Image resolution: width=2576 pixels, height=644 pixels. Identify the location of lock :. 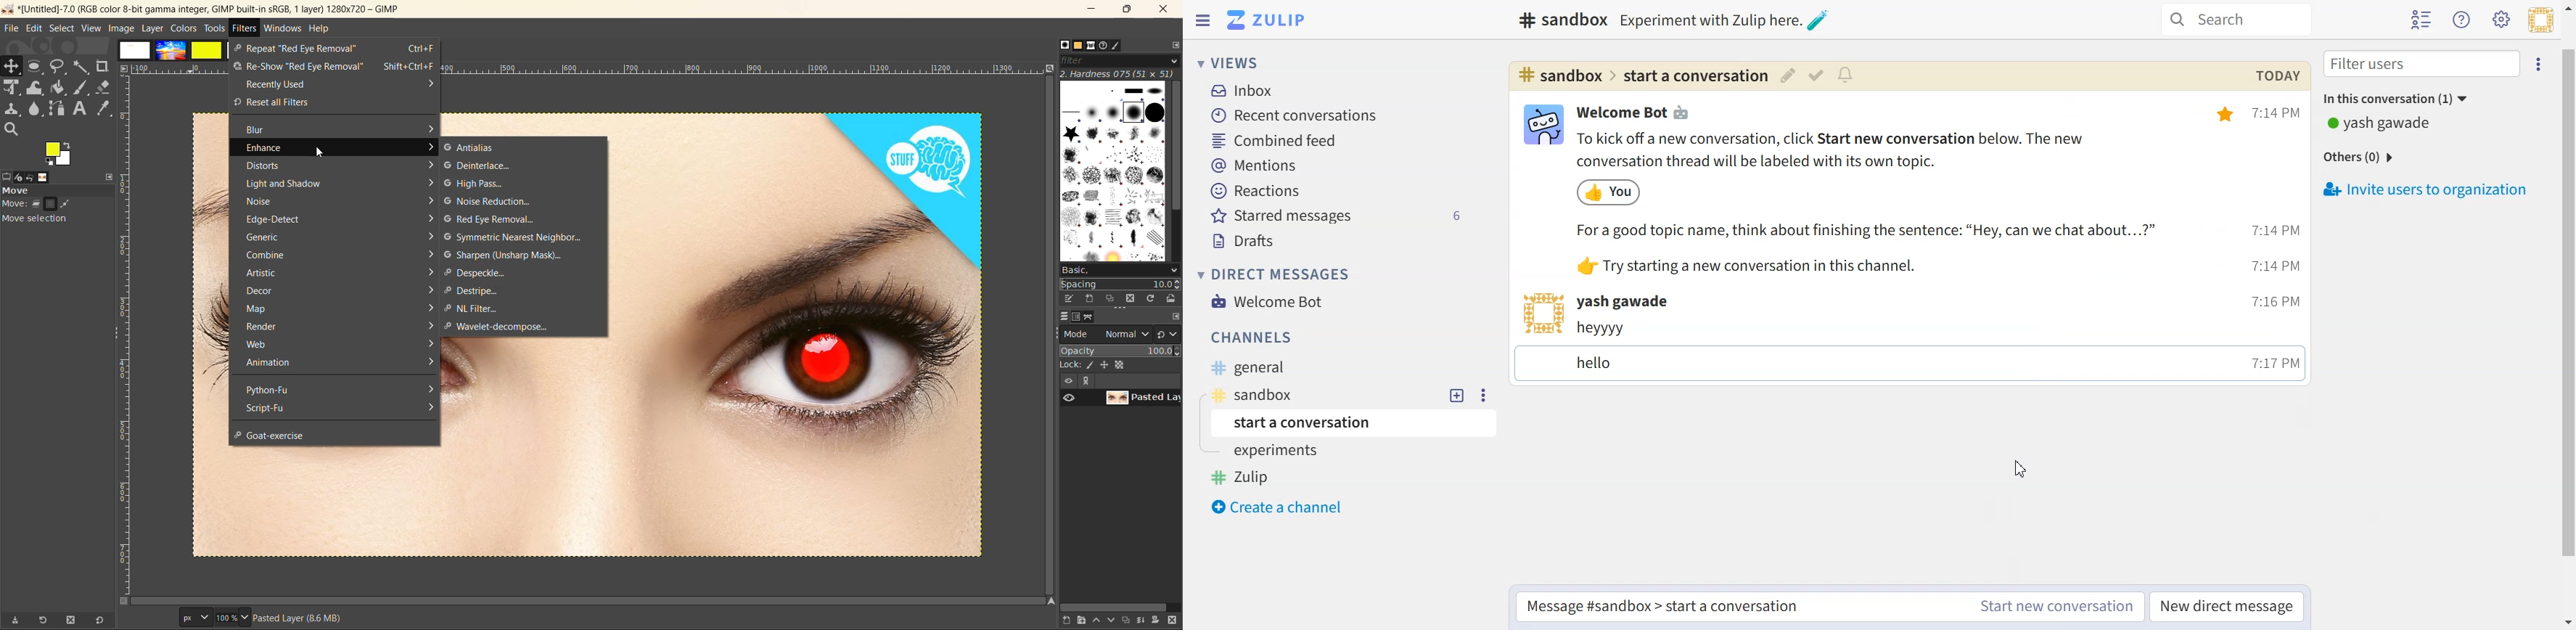
(1069, 365).